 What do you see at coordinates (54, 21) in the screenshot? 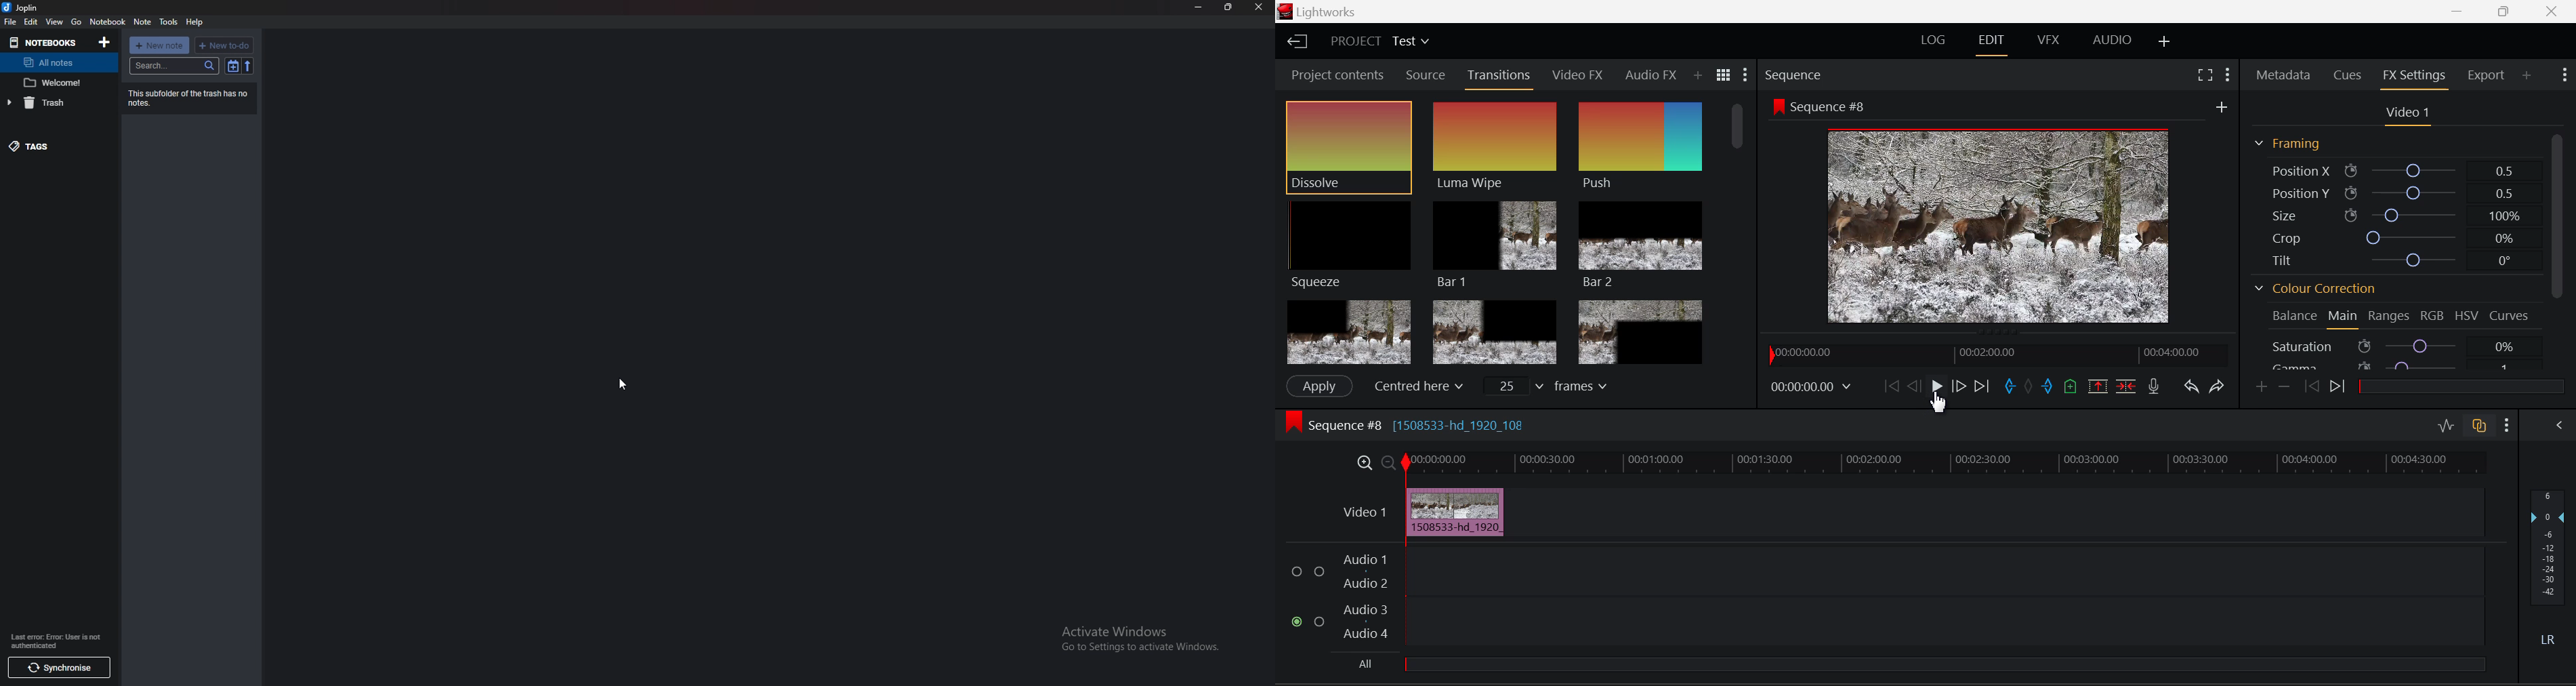
I see `view` at bounding box center [54, 21].